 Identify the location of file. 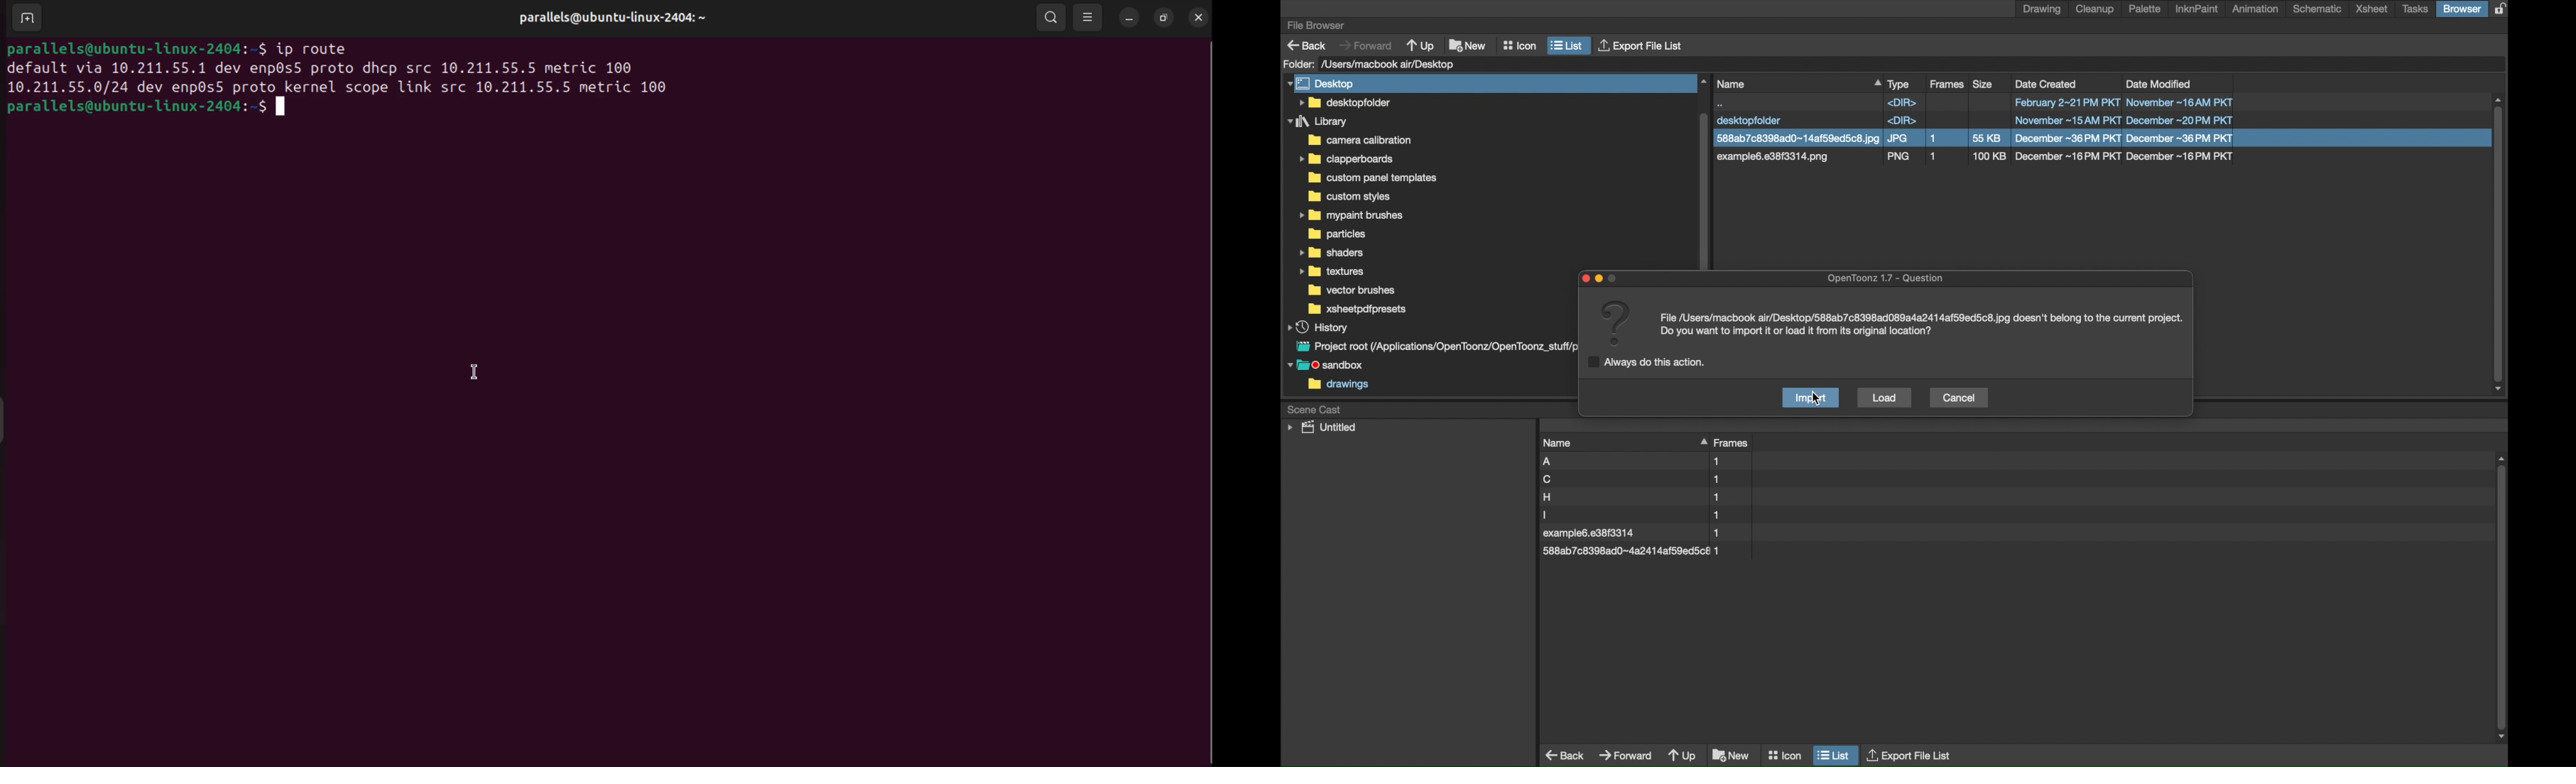
(1975, 121).